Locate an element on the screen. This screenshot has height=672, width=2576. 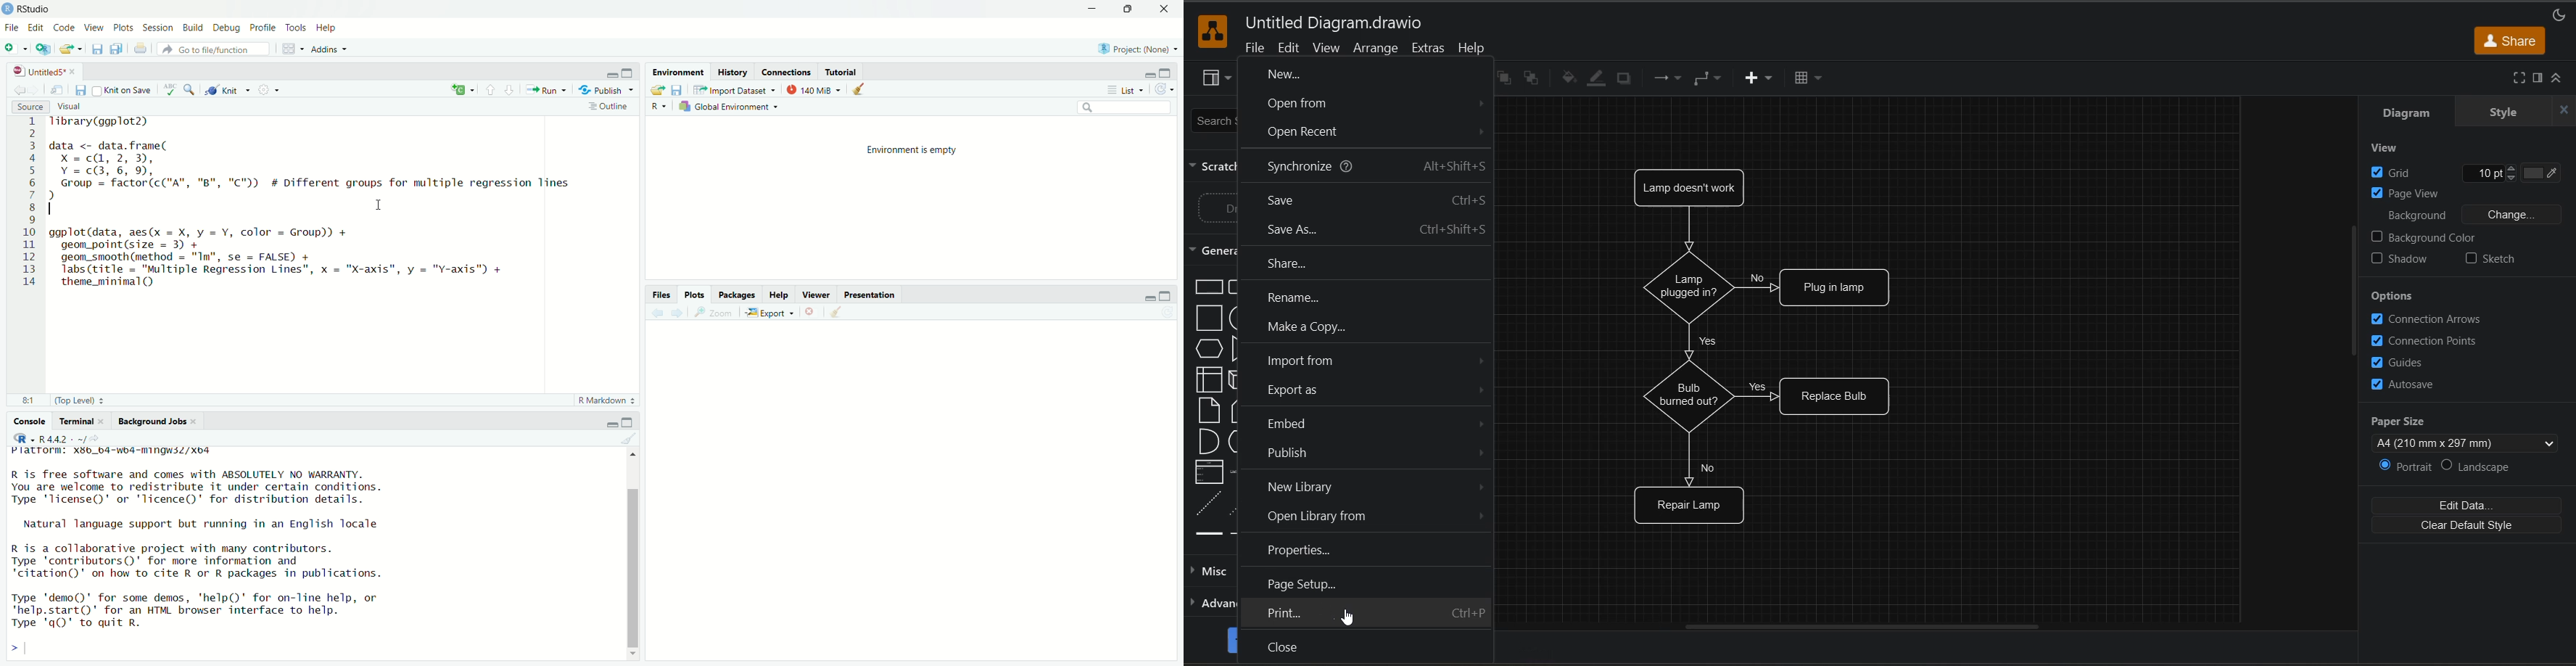
Viewer is located at coordinates (816, 294).